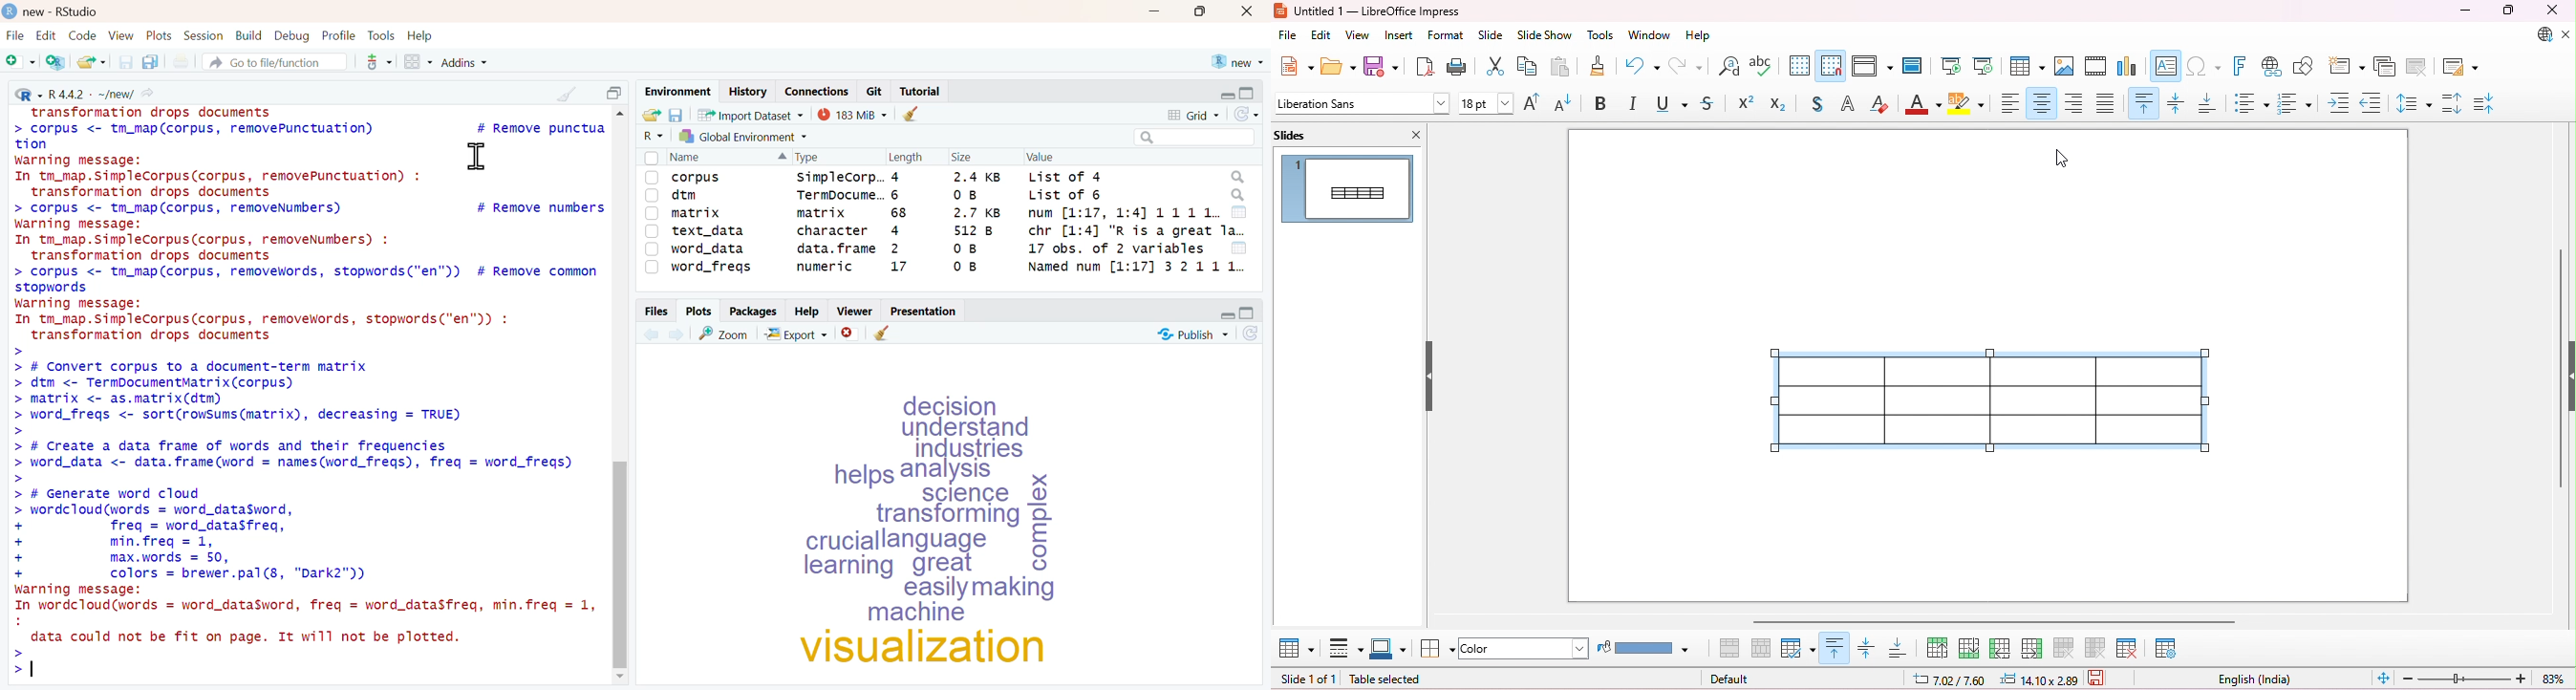 The width and height of the screenshot is (2576, 700). Describe the element at coordinates (747, 91) in the screenshot. I see `History` at that location.